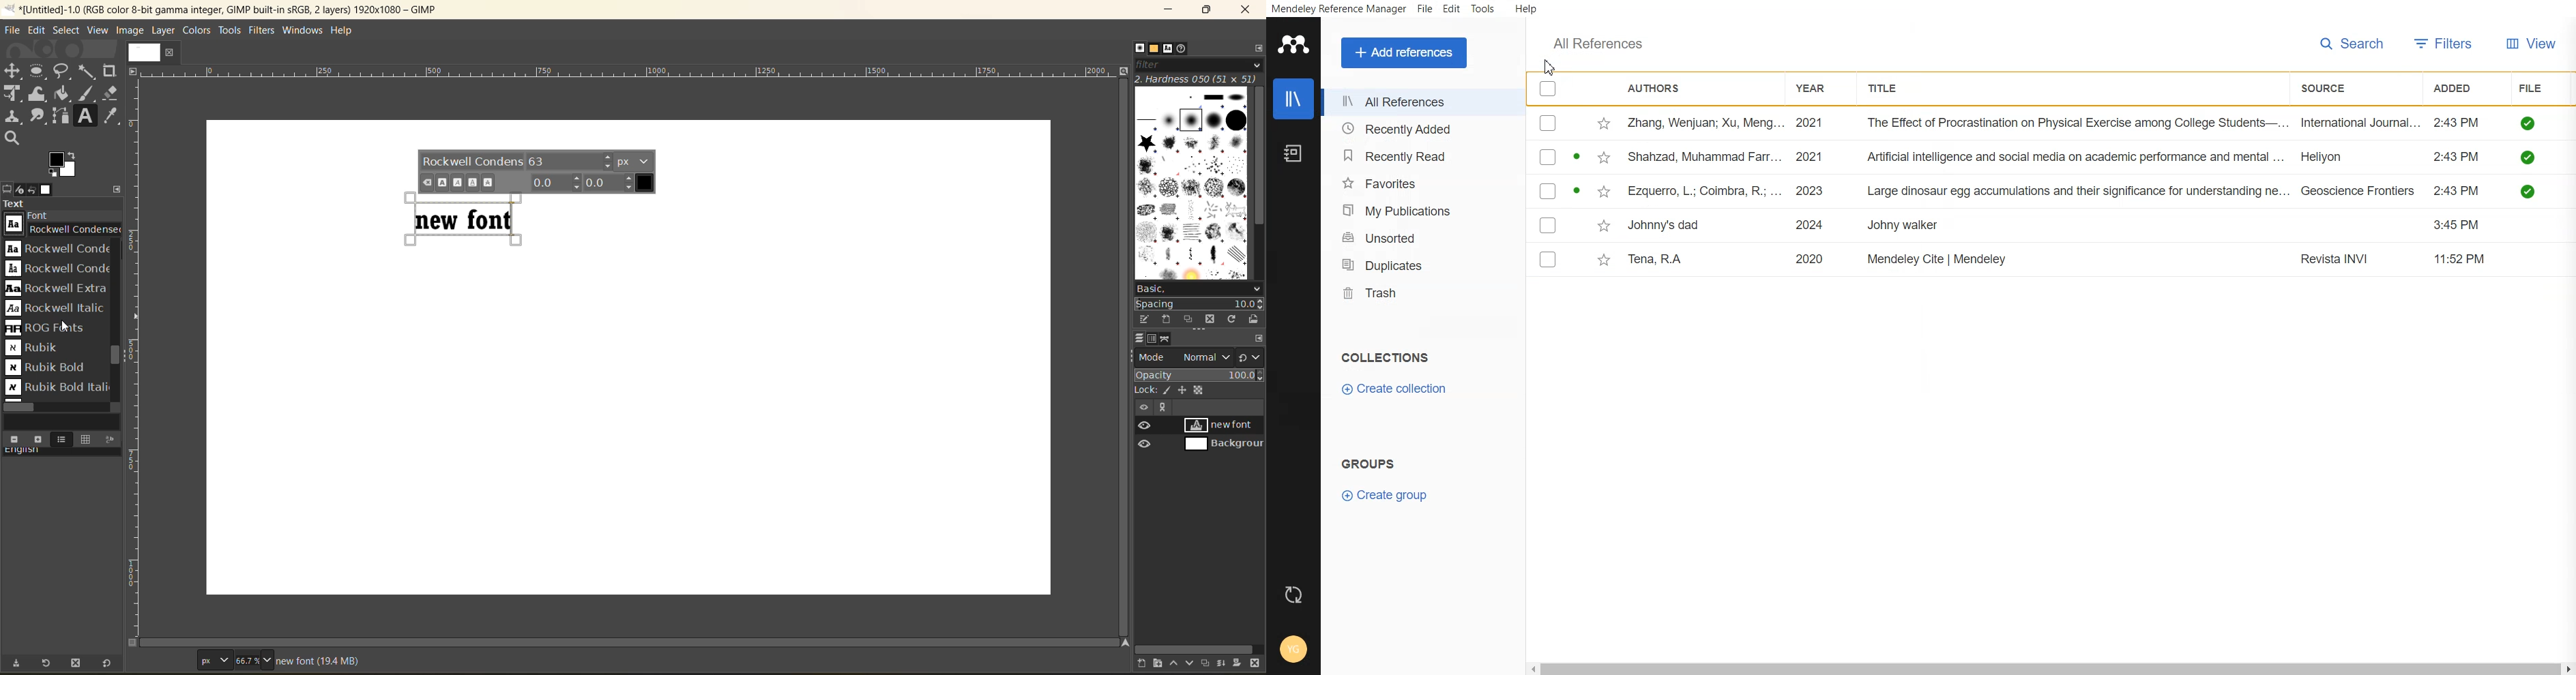  I want to click on Heliyon, so click(2330, 155).